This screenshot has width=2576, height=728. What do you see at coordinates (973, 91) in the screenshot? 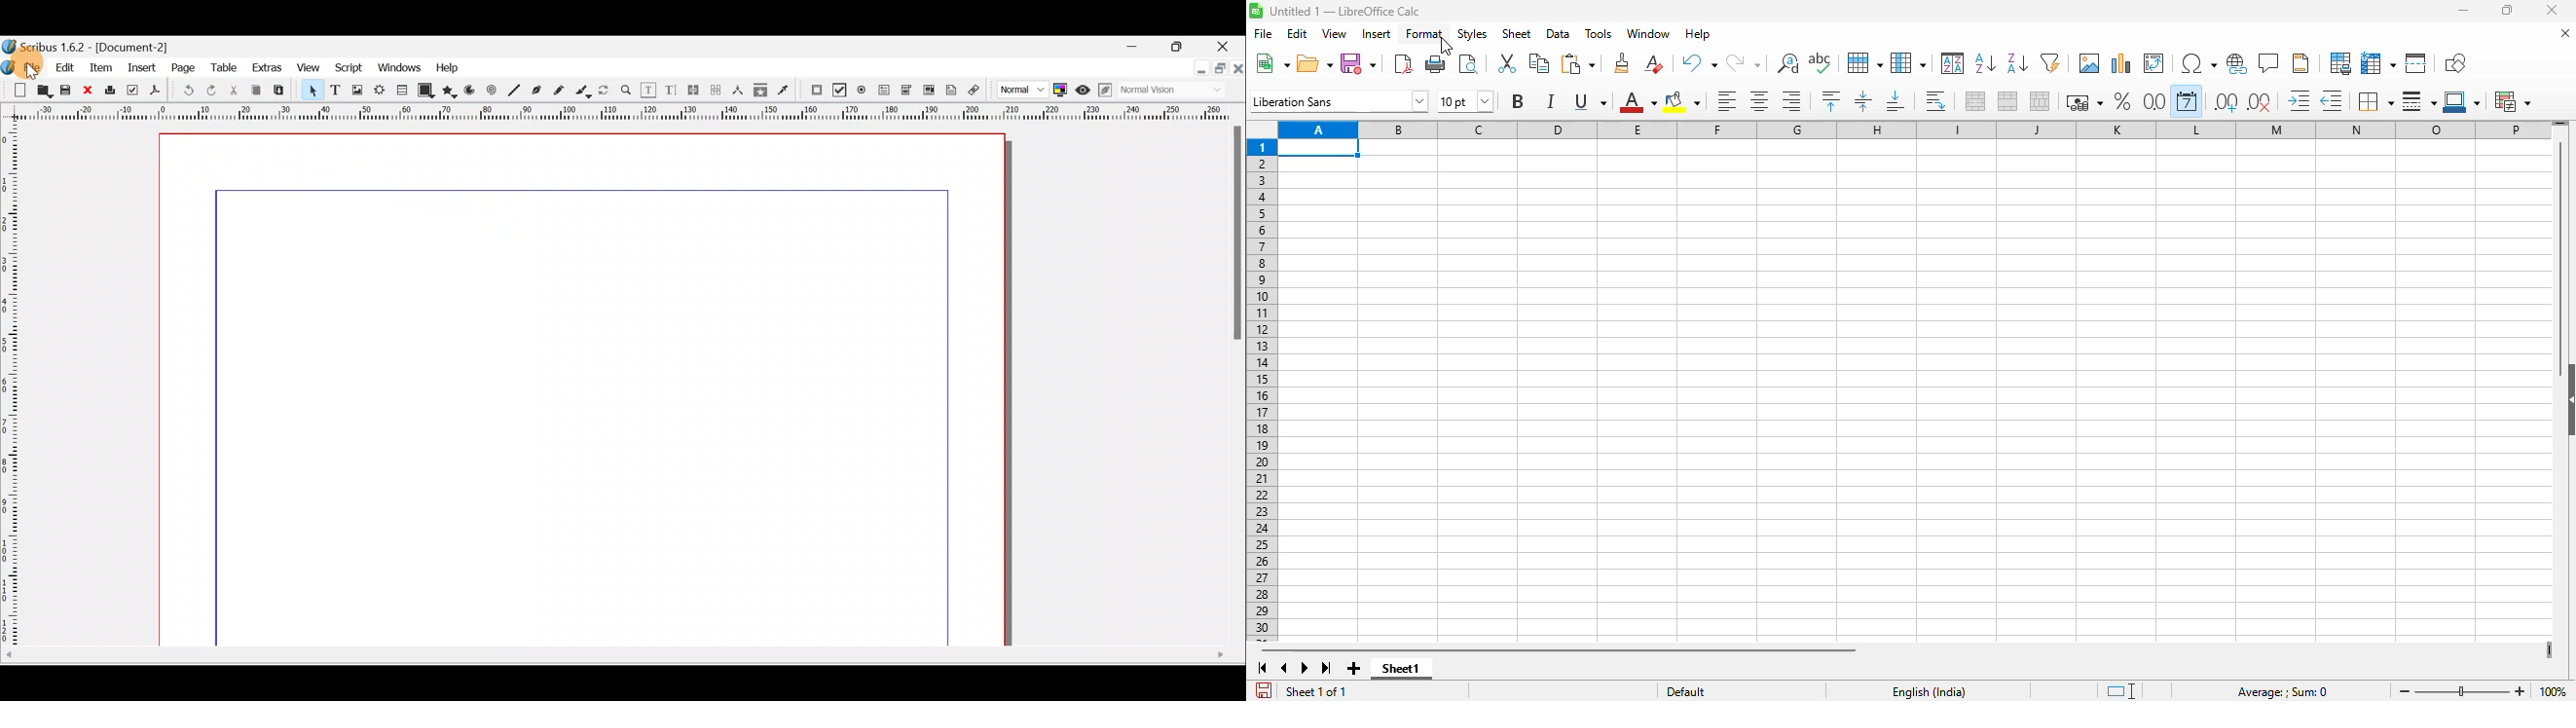
I see `Link annotation` at bounding box center [973, 91].